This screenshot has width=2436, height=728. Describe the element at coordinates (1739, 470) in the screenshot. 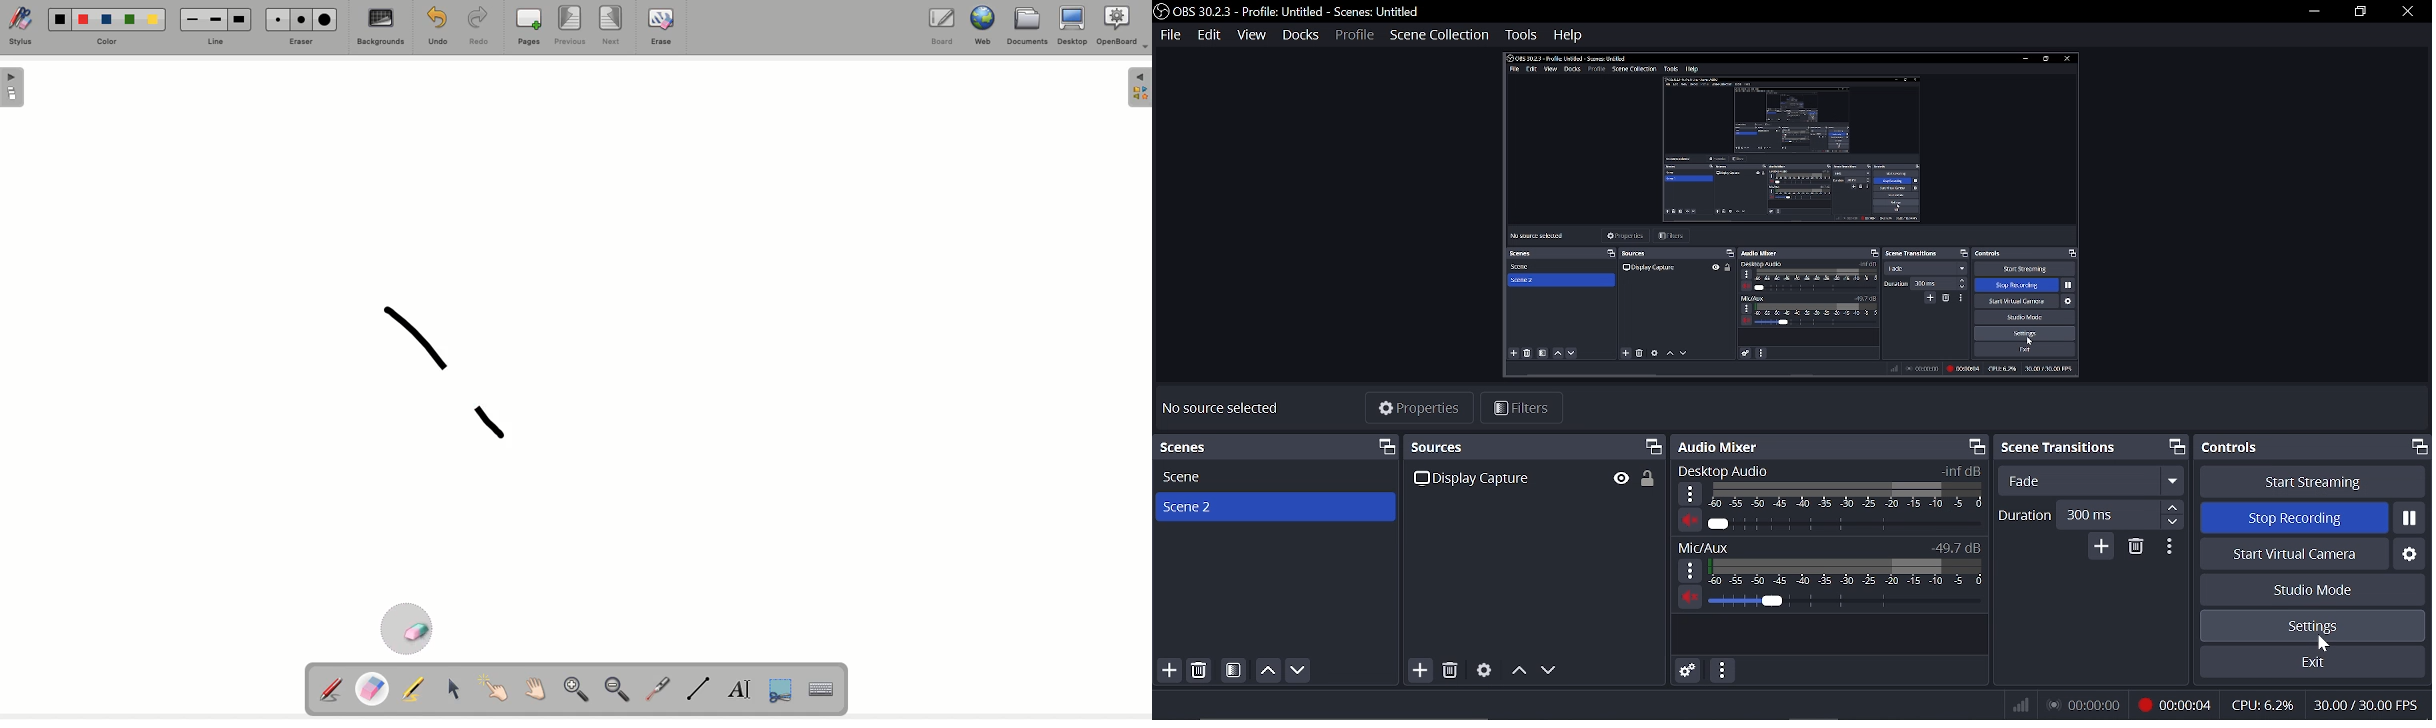

I see `Desktop Audio` at that location.